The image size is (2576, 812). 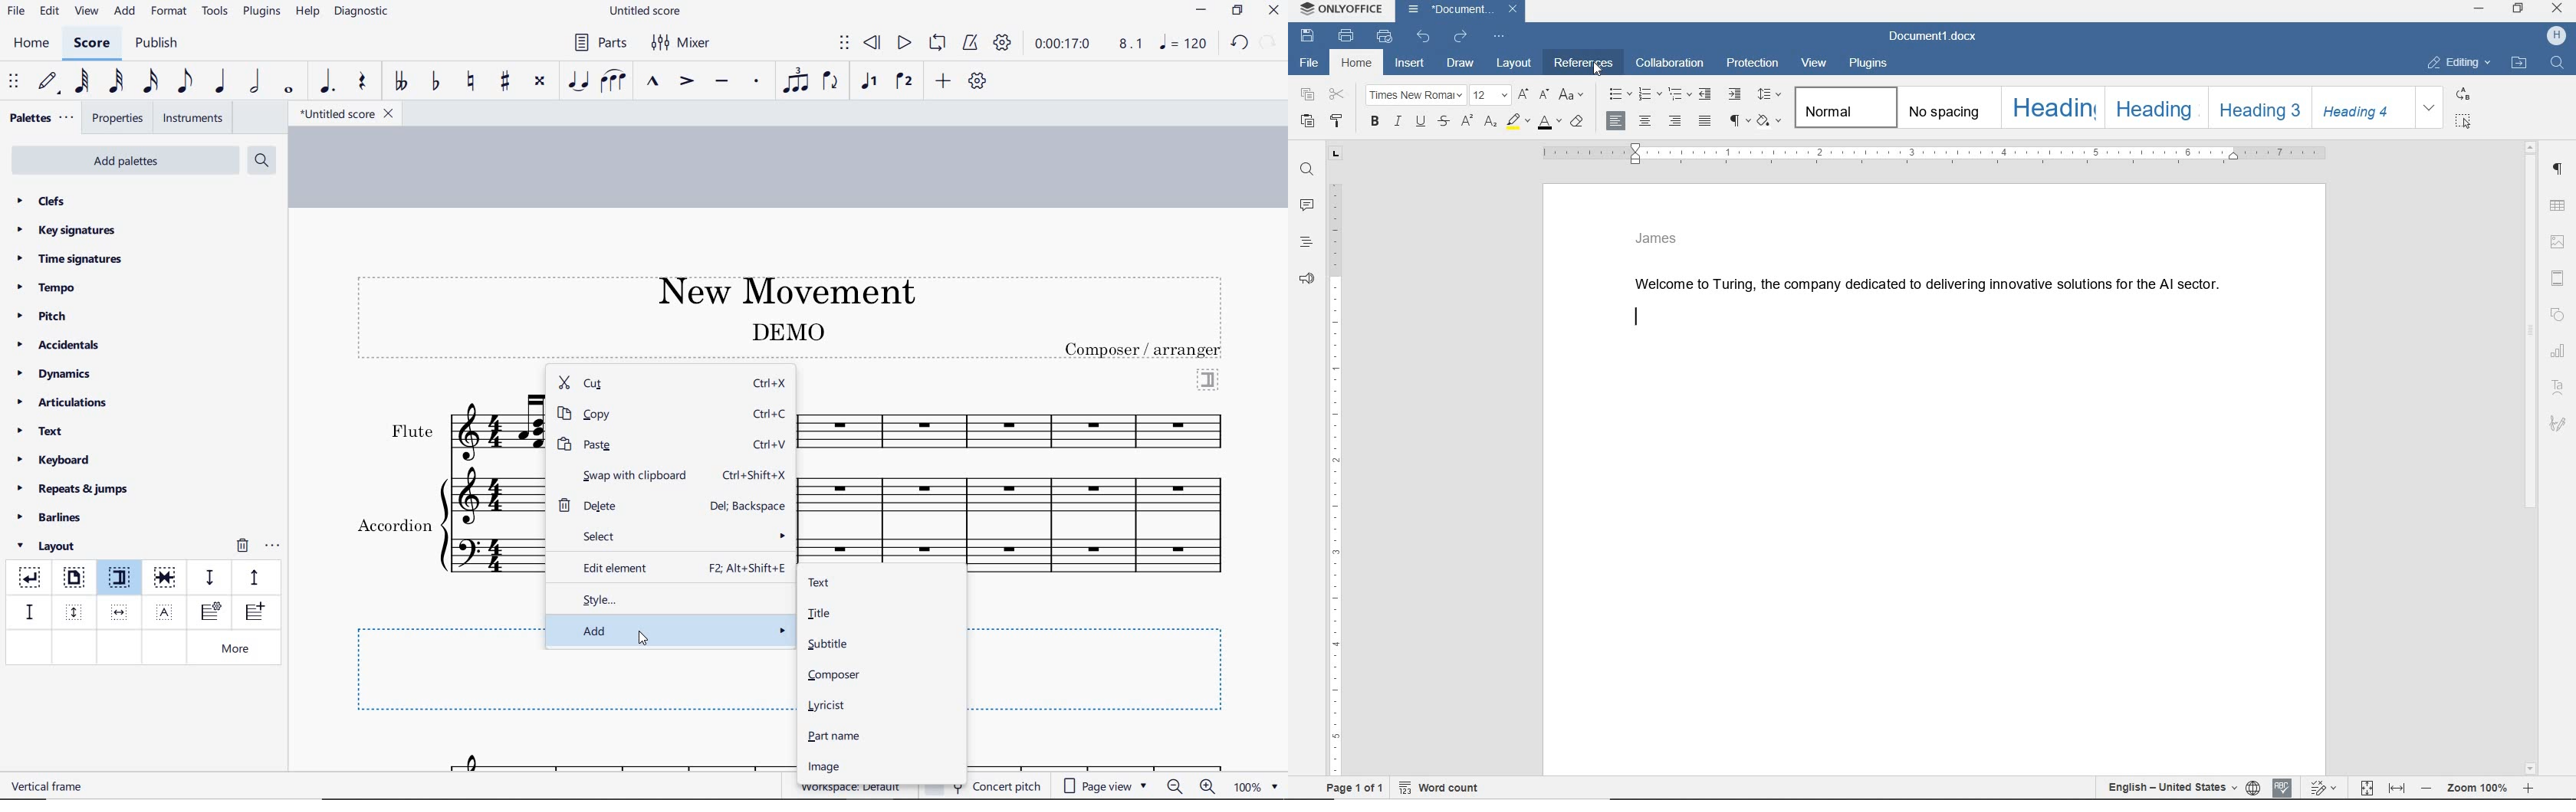 What do you see at coordinates (2257, 109) in the screenshot?
I see `heading 3` at bounding box center [2257, 109].